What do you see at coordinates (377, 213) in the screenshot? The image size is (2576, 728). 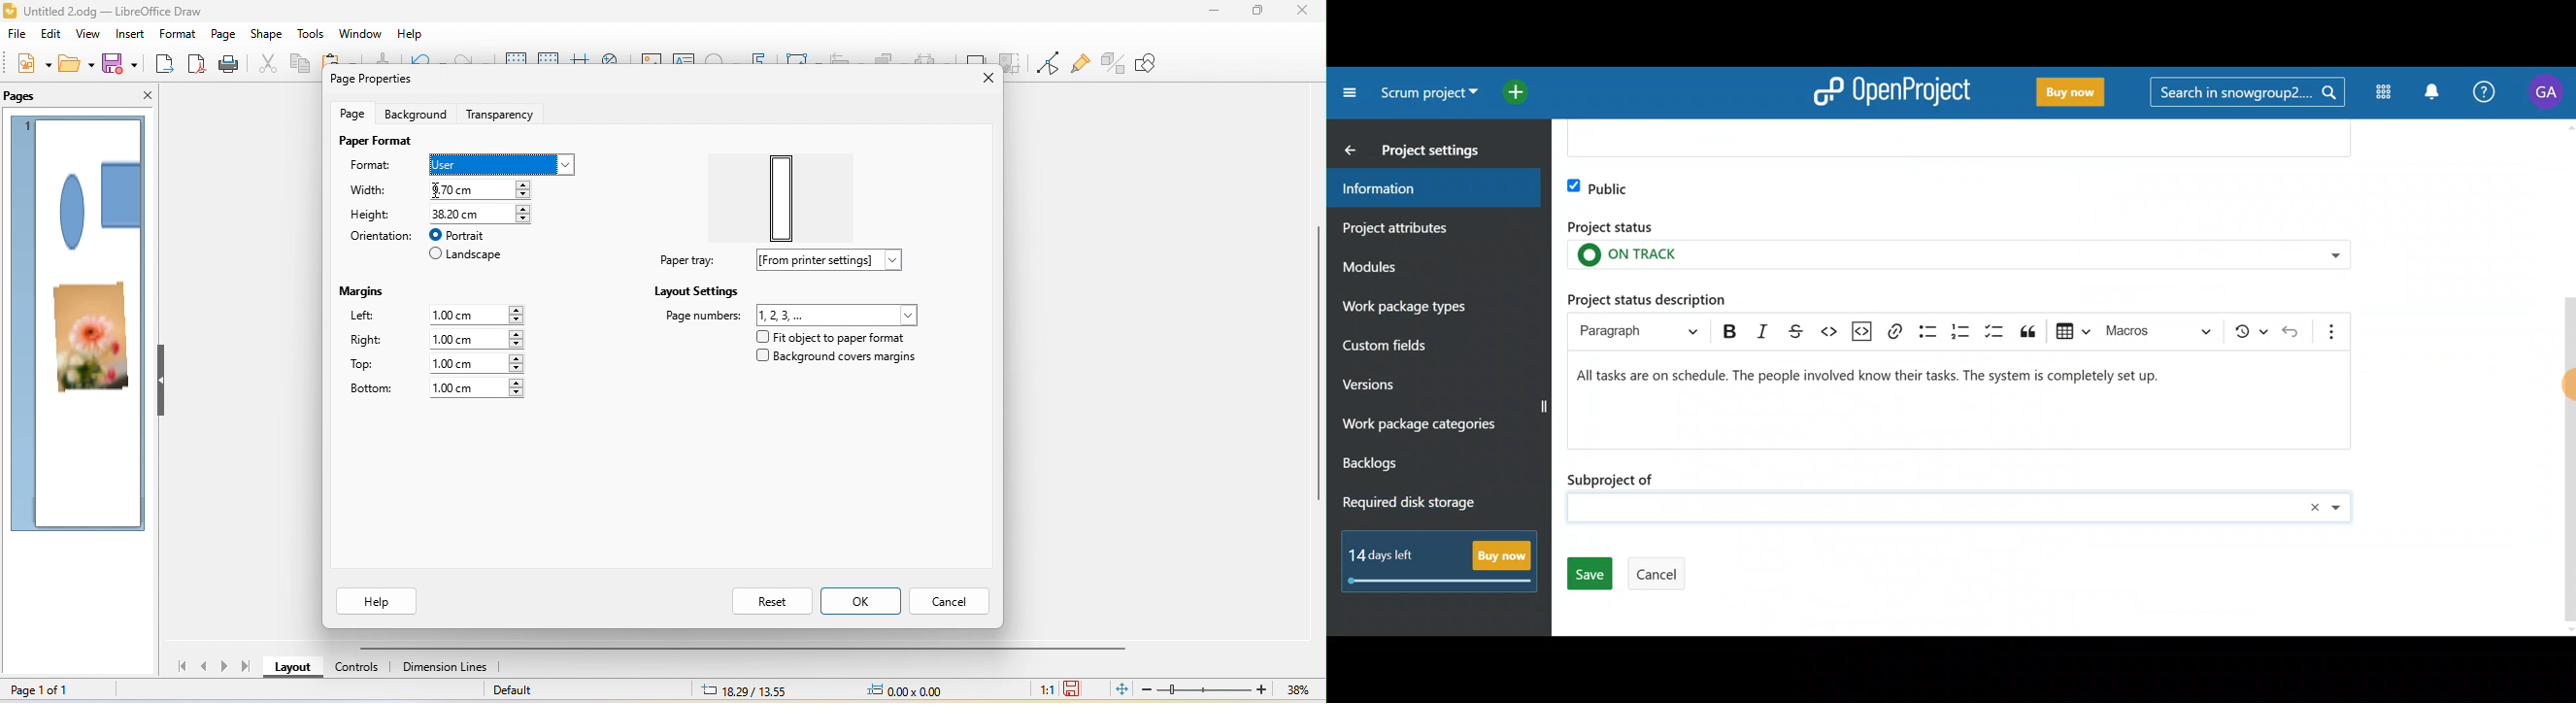 I see `height` at bounding box center [377, 213].